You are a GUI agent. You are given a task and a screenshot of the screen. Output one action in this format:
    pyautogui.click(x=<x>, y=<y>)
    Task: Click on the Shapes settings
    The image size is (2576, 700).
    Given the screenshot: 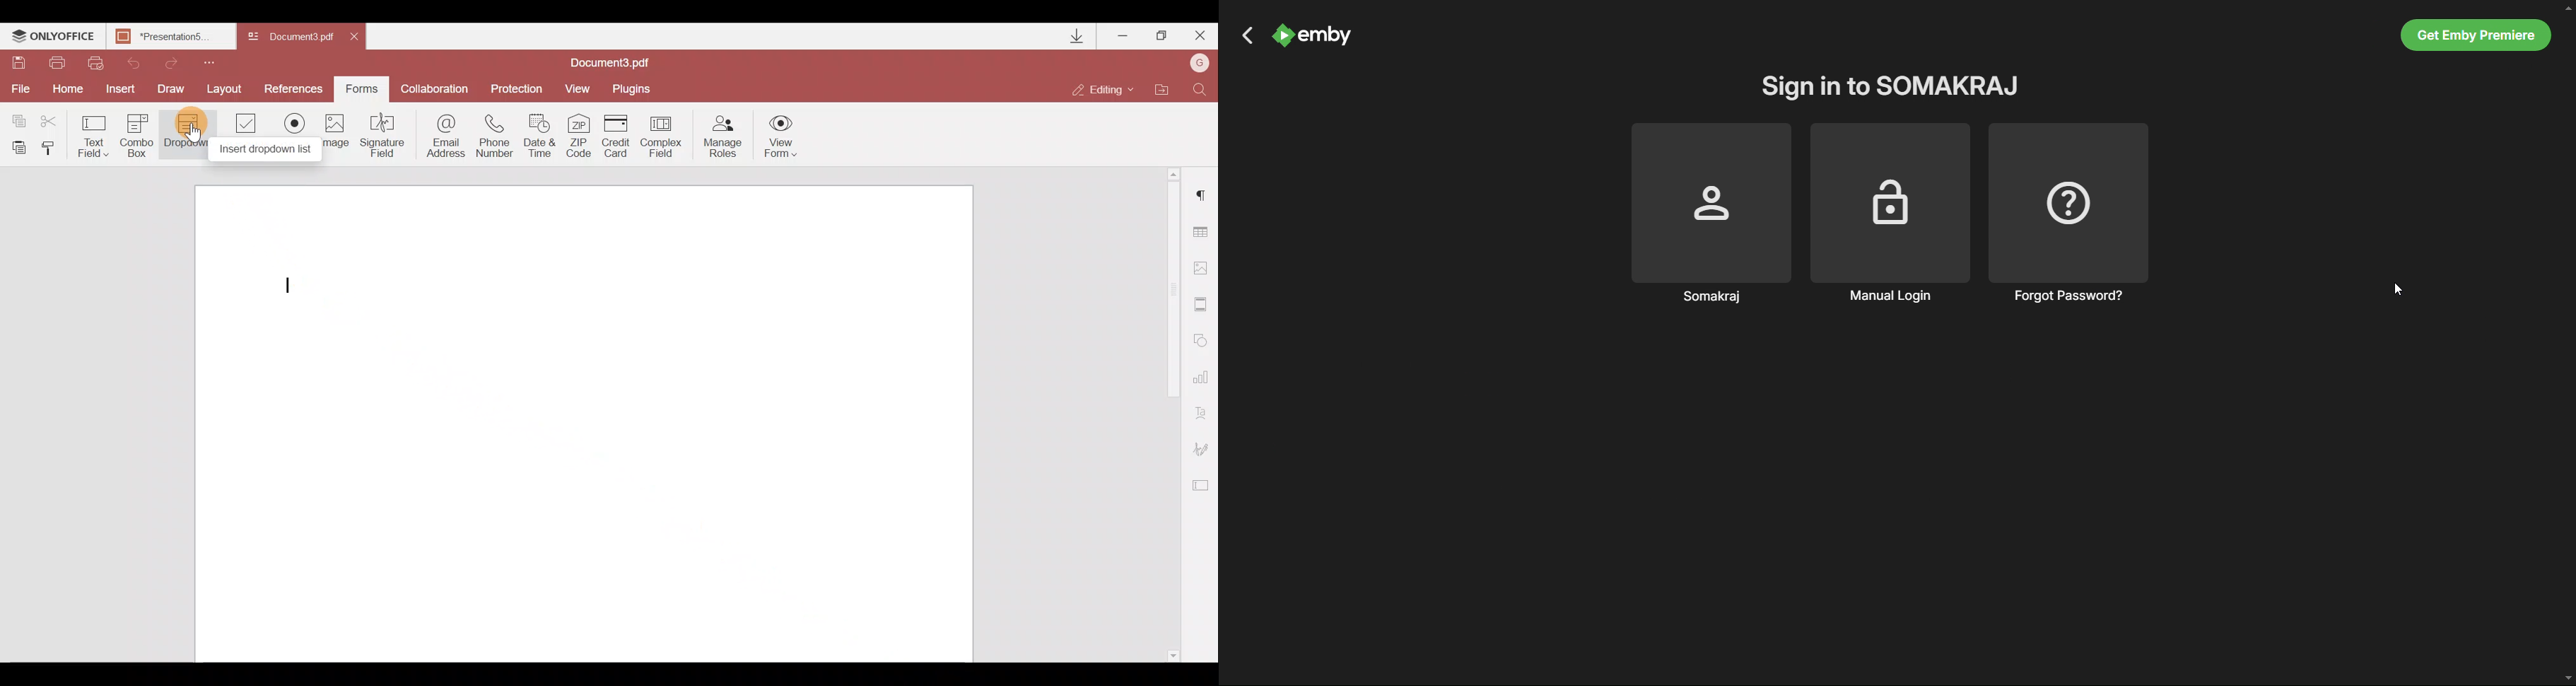 What is the action you would take?
    pyautogui.click(x=1203, y=343)
    